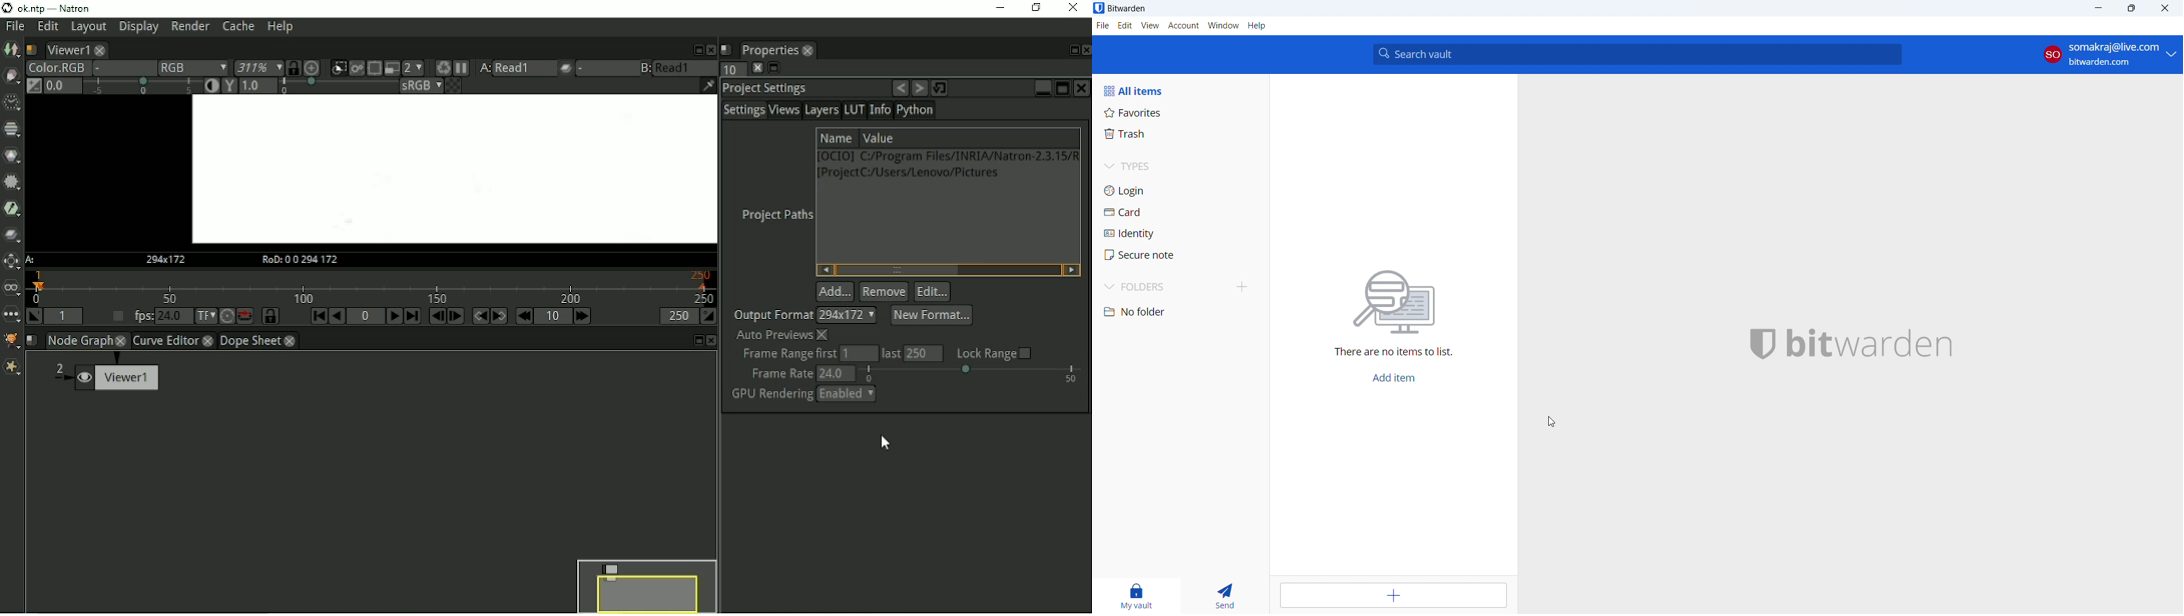  What do you see at coordinates (1395, 379) in the screenshot?
I see `add item` at bounding box center [1395, 379].